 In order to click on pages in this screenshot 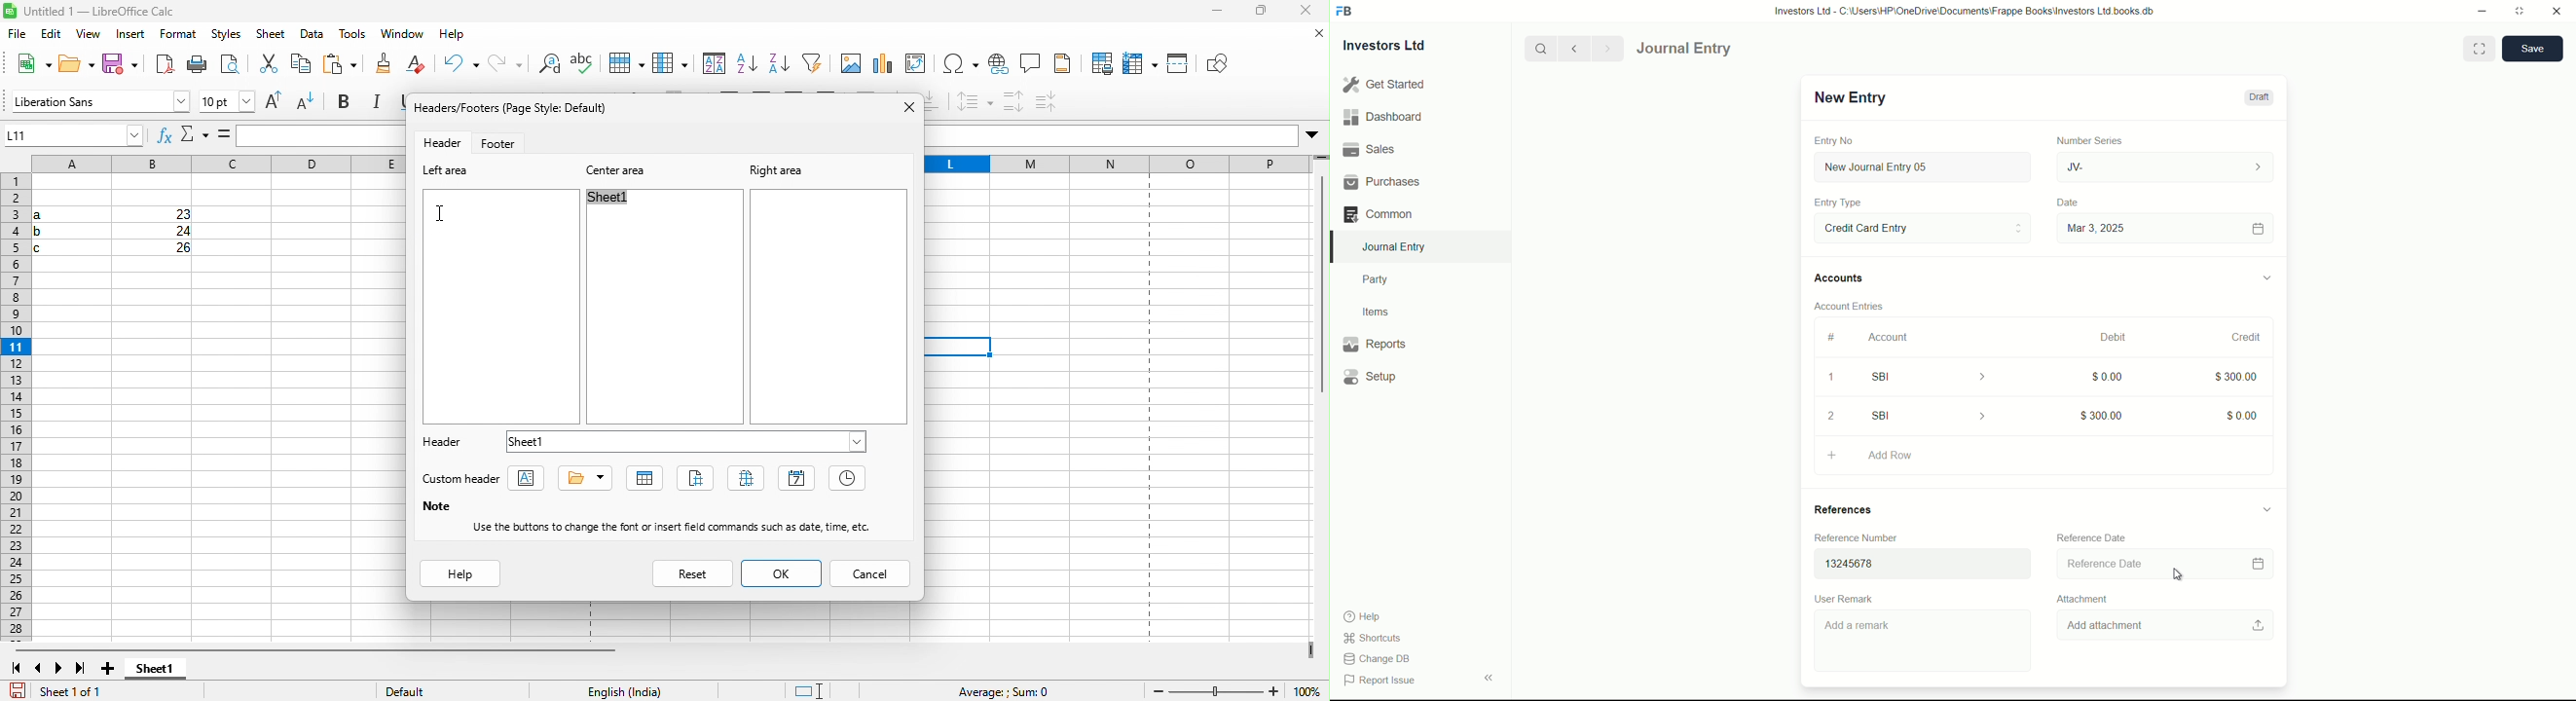, I will do `click(746, 477)`.